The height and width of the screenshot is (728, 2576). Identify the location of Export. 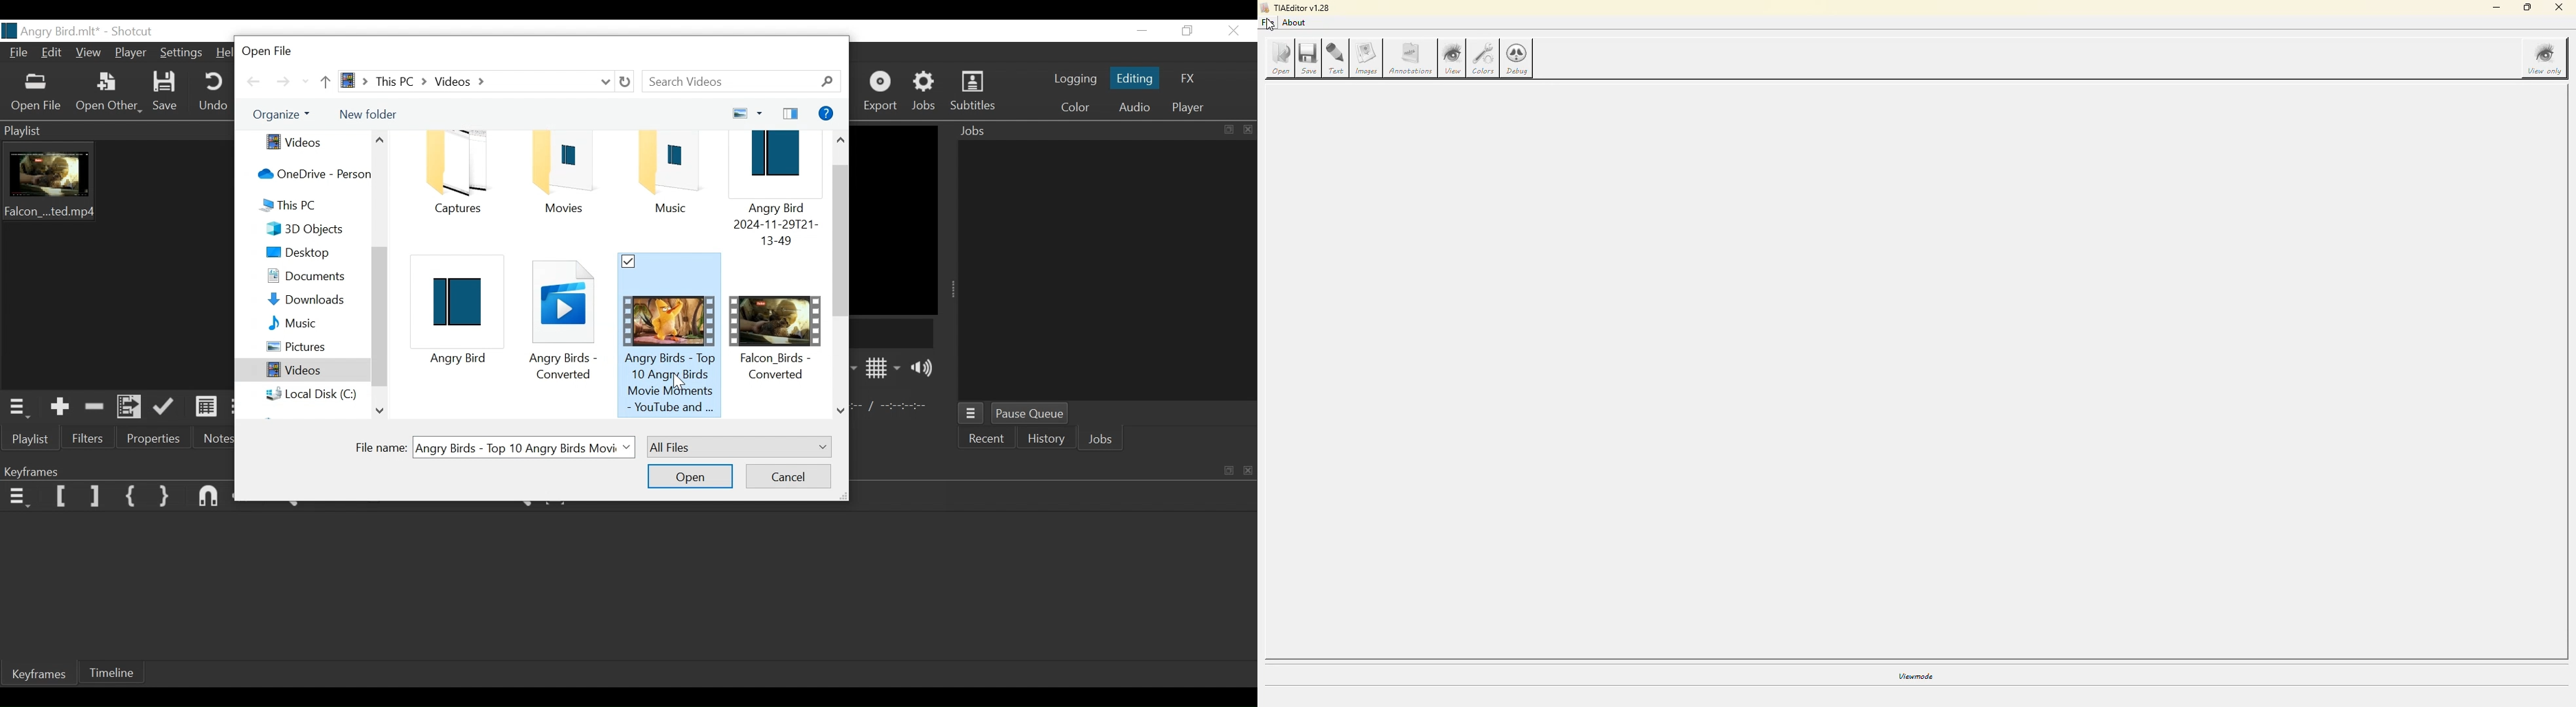
(885, 92).